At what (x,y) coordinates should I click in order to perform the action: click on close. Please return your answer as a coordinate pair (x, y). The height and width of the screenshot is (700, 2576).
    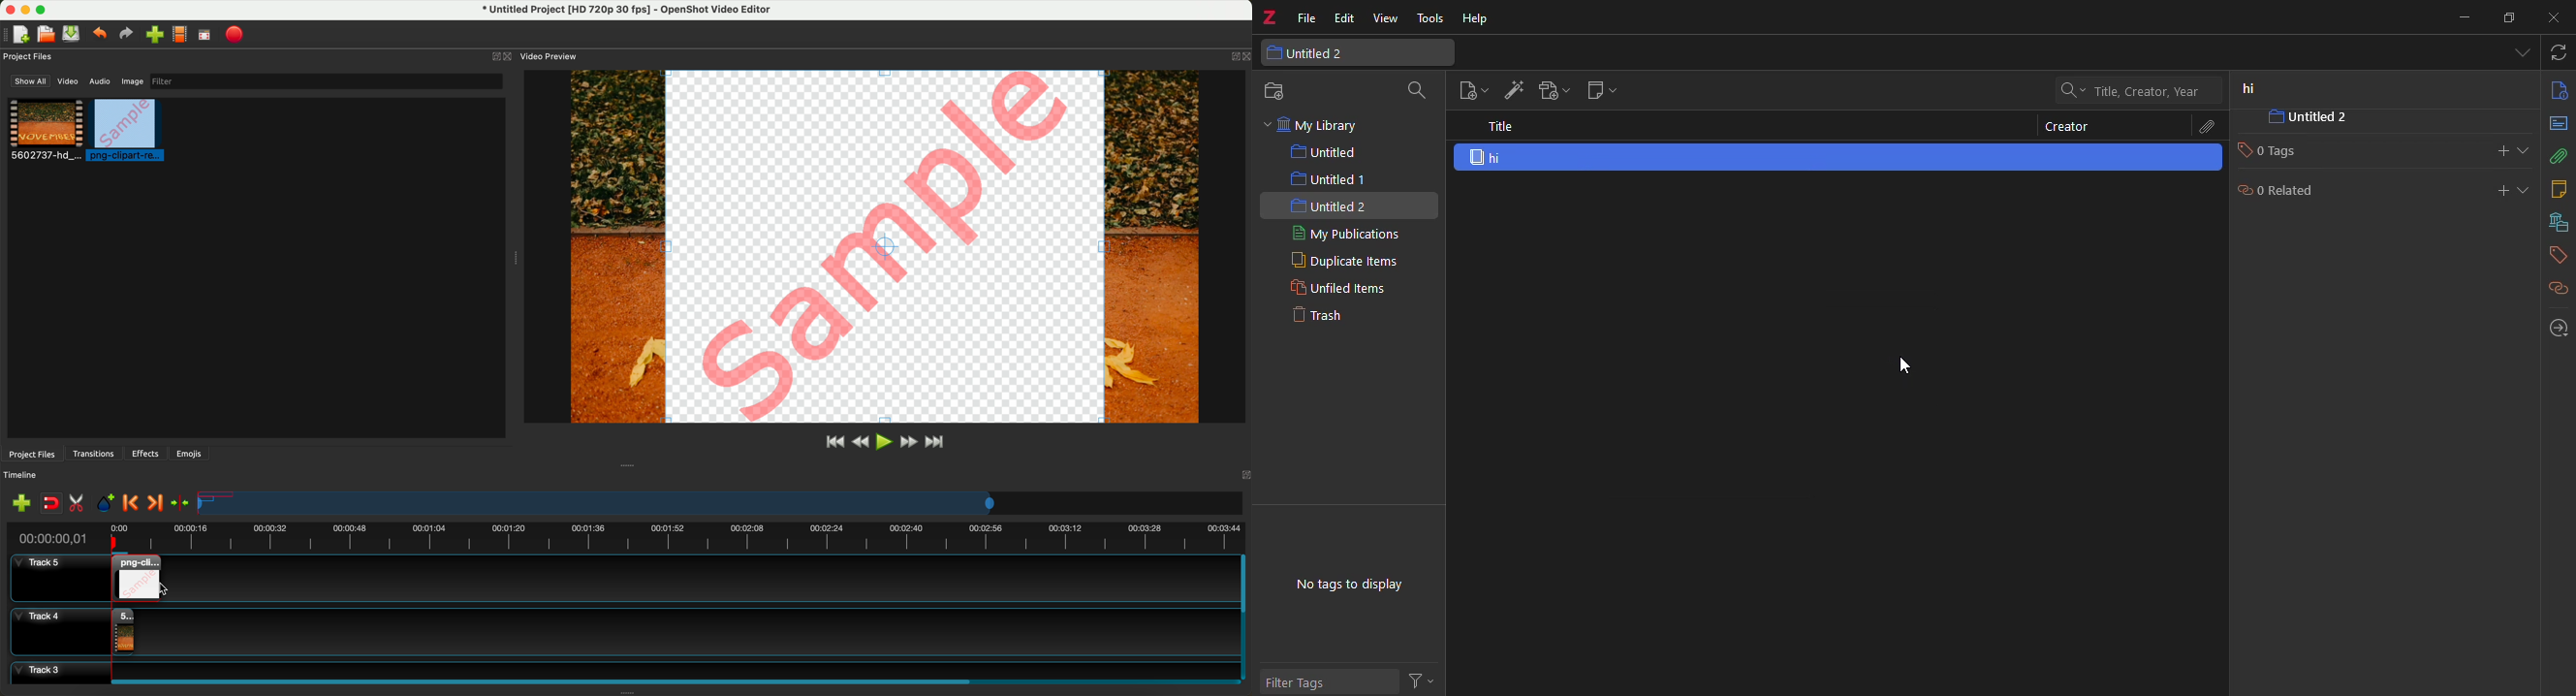
    Looking at the image, I should click on (2553, 16).